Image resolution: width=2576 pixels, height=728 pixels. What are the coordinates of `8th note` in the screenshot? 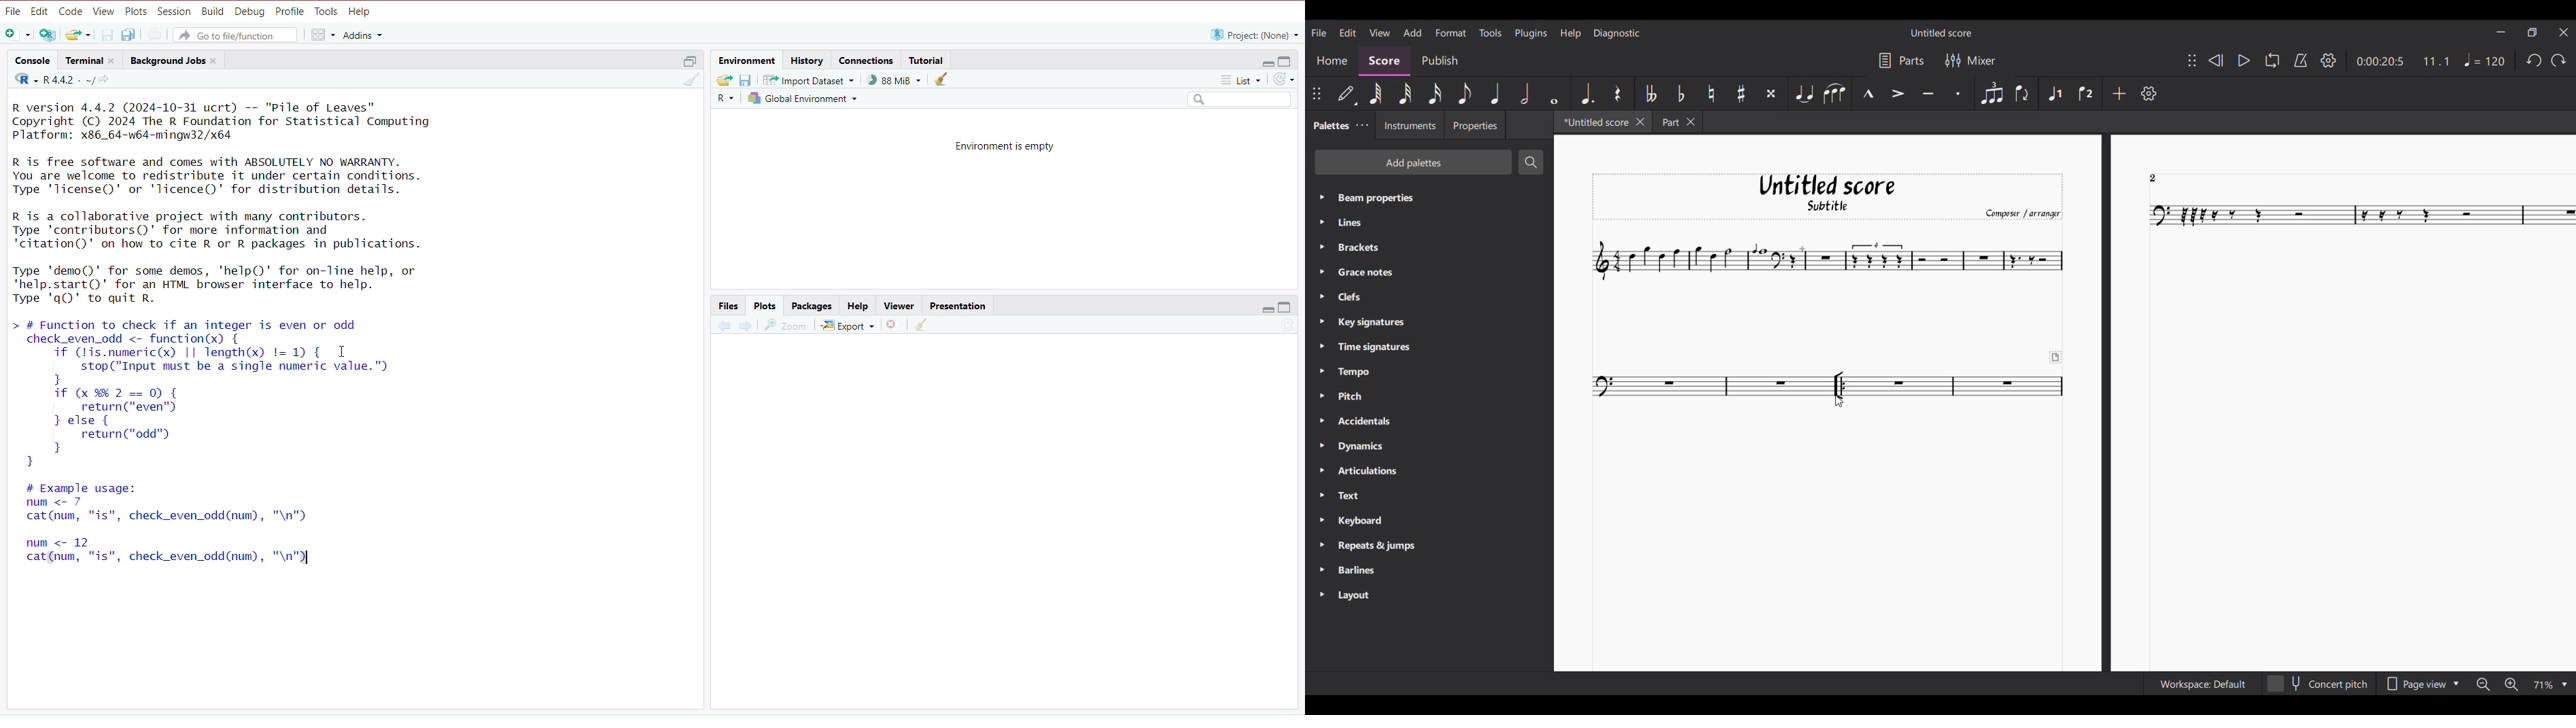 It's located at (1465, 93).